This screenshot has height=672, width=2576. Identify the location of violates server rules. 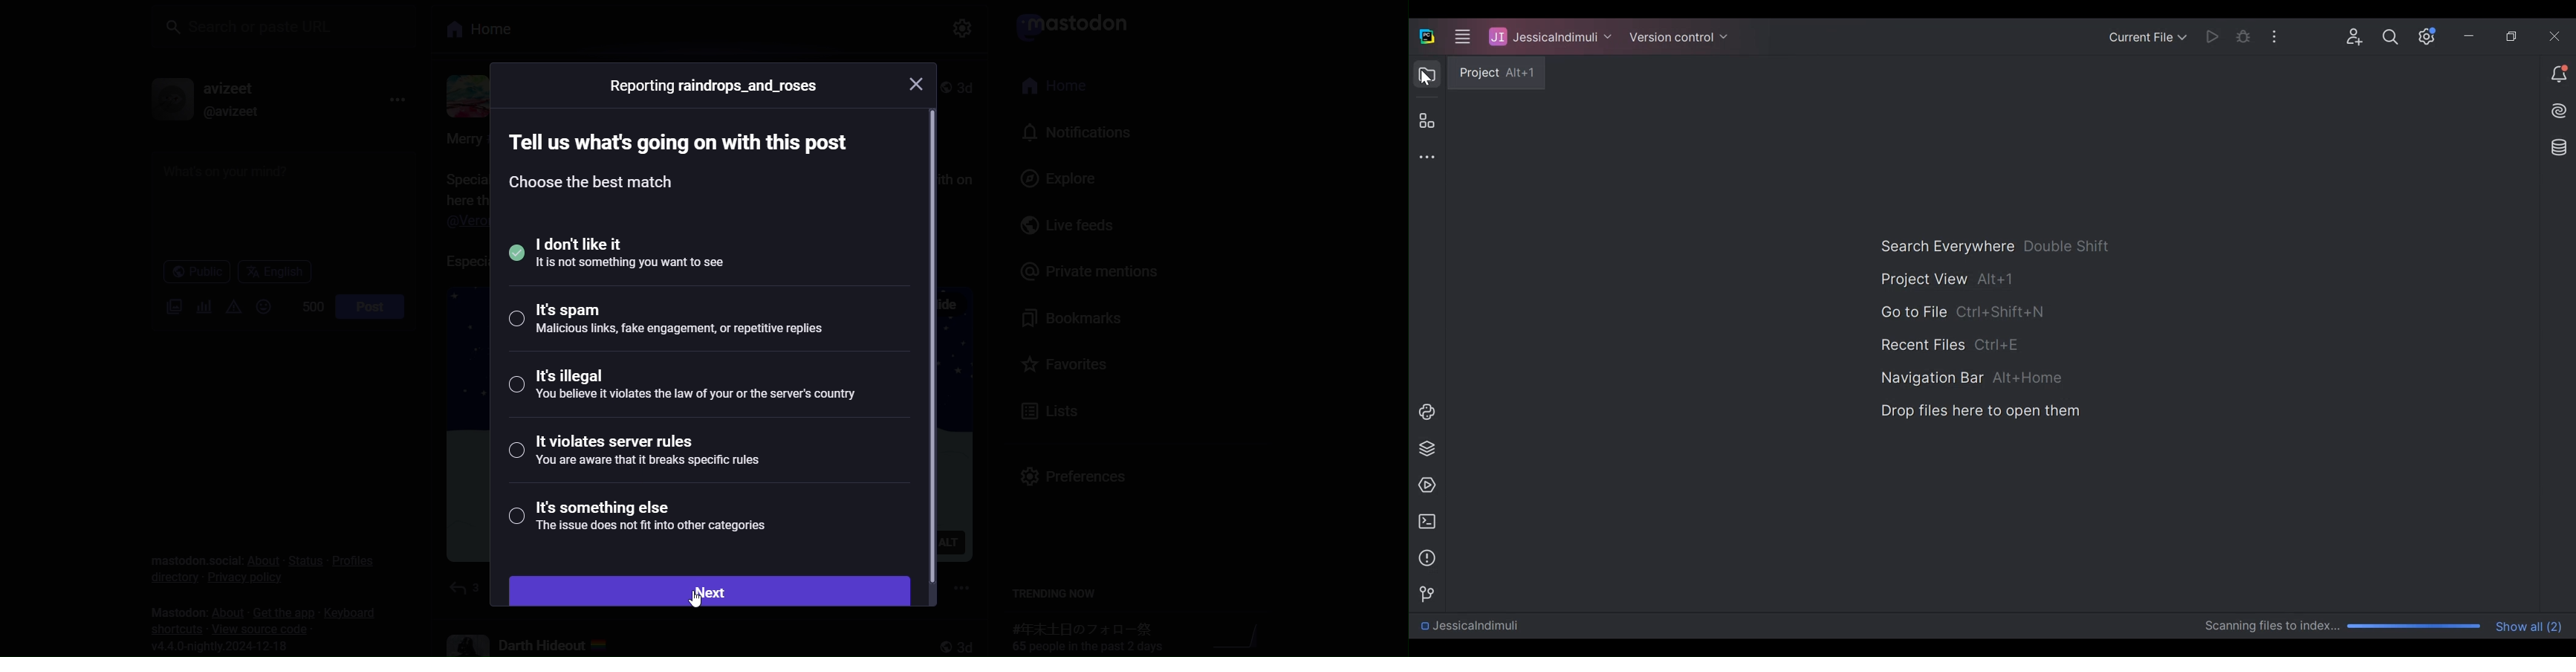
(640, 450).